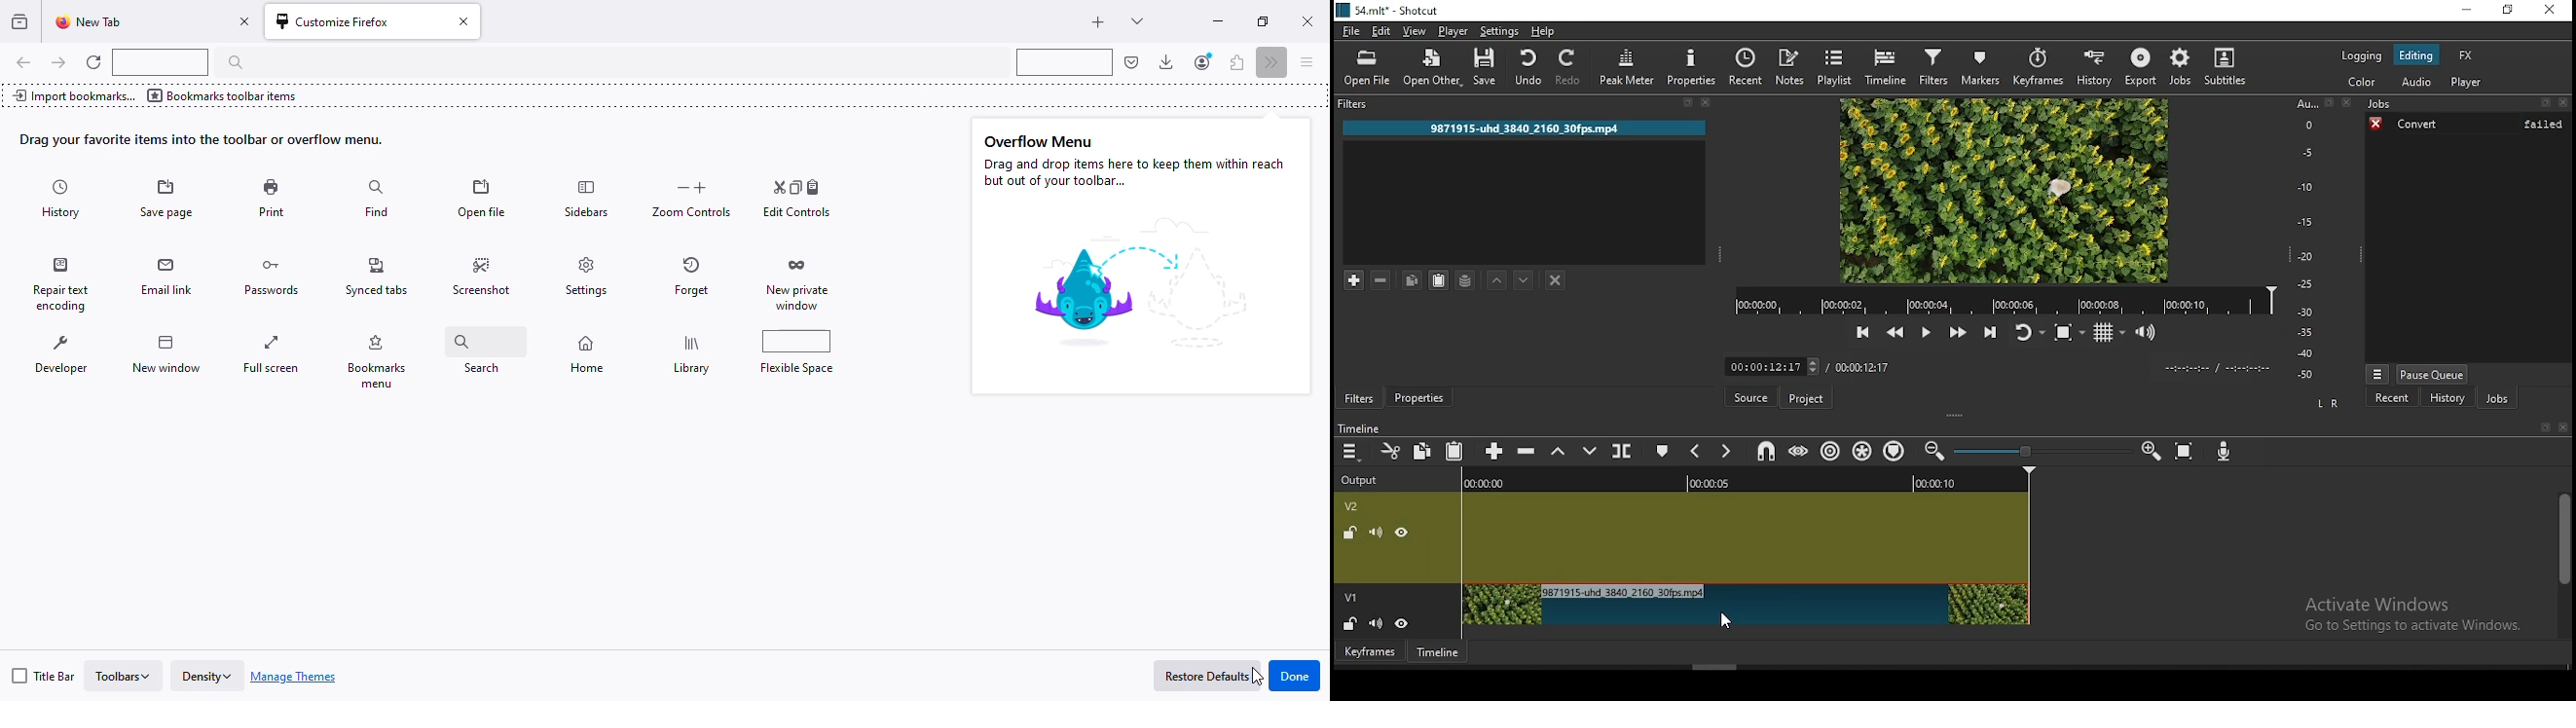  Describe the element at coordinates (1355, 508) in the screenshot. I see `v2` at that location.